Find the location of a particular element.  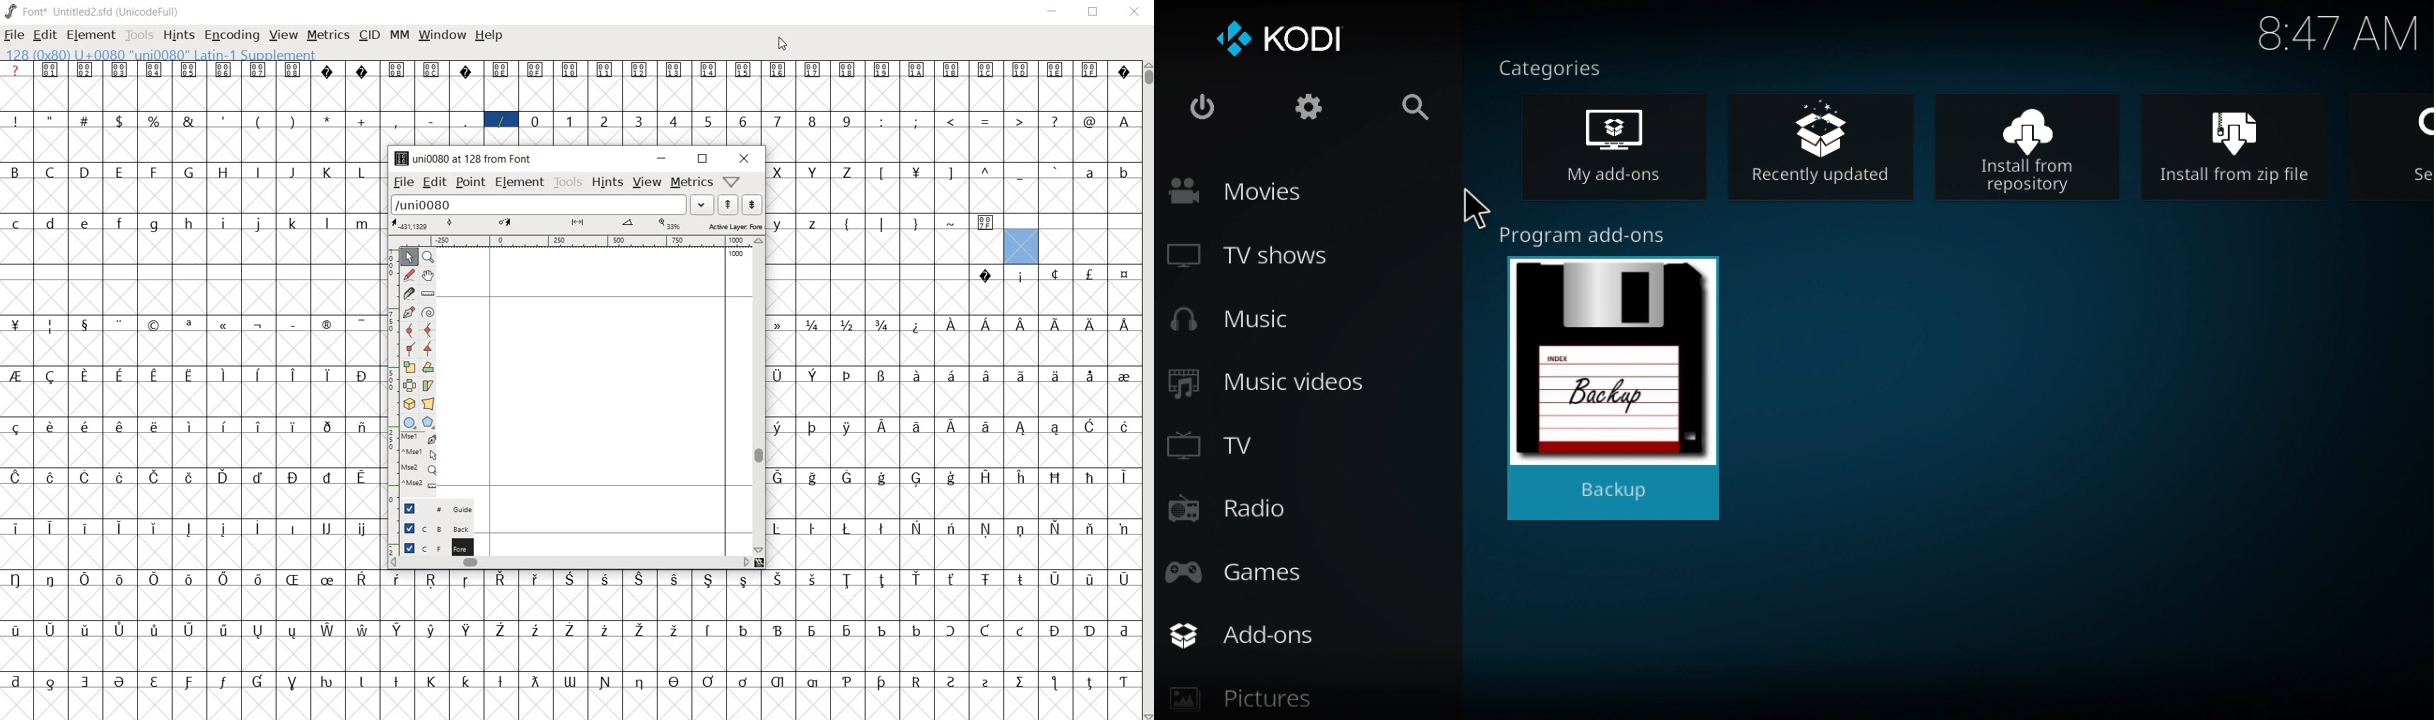

glyph is located at coordinates (675, 681).